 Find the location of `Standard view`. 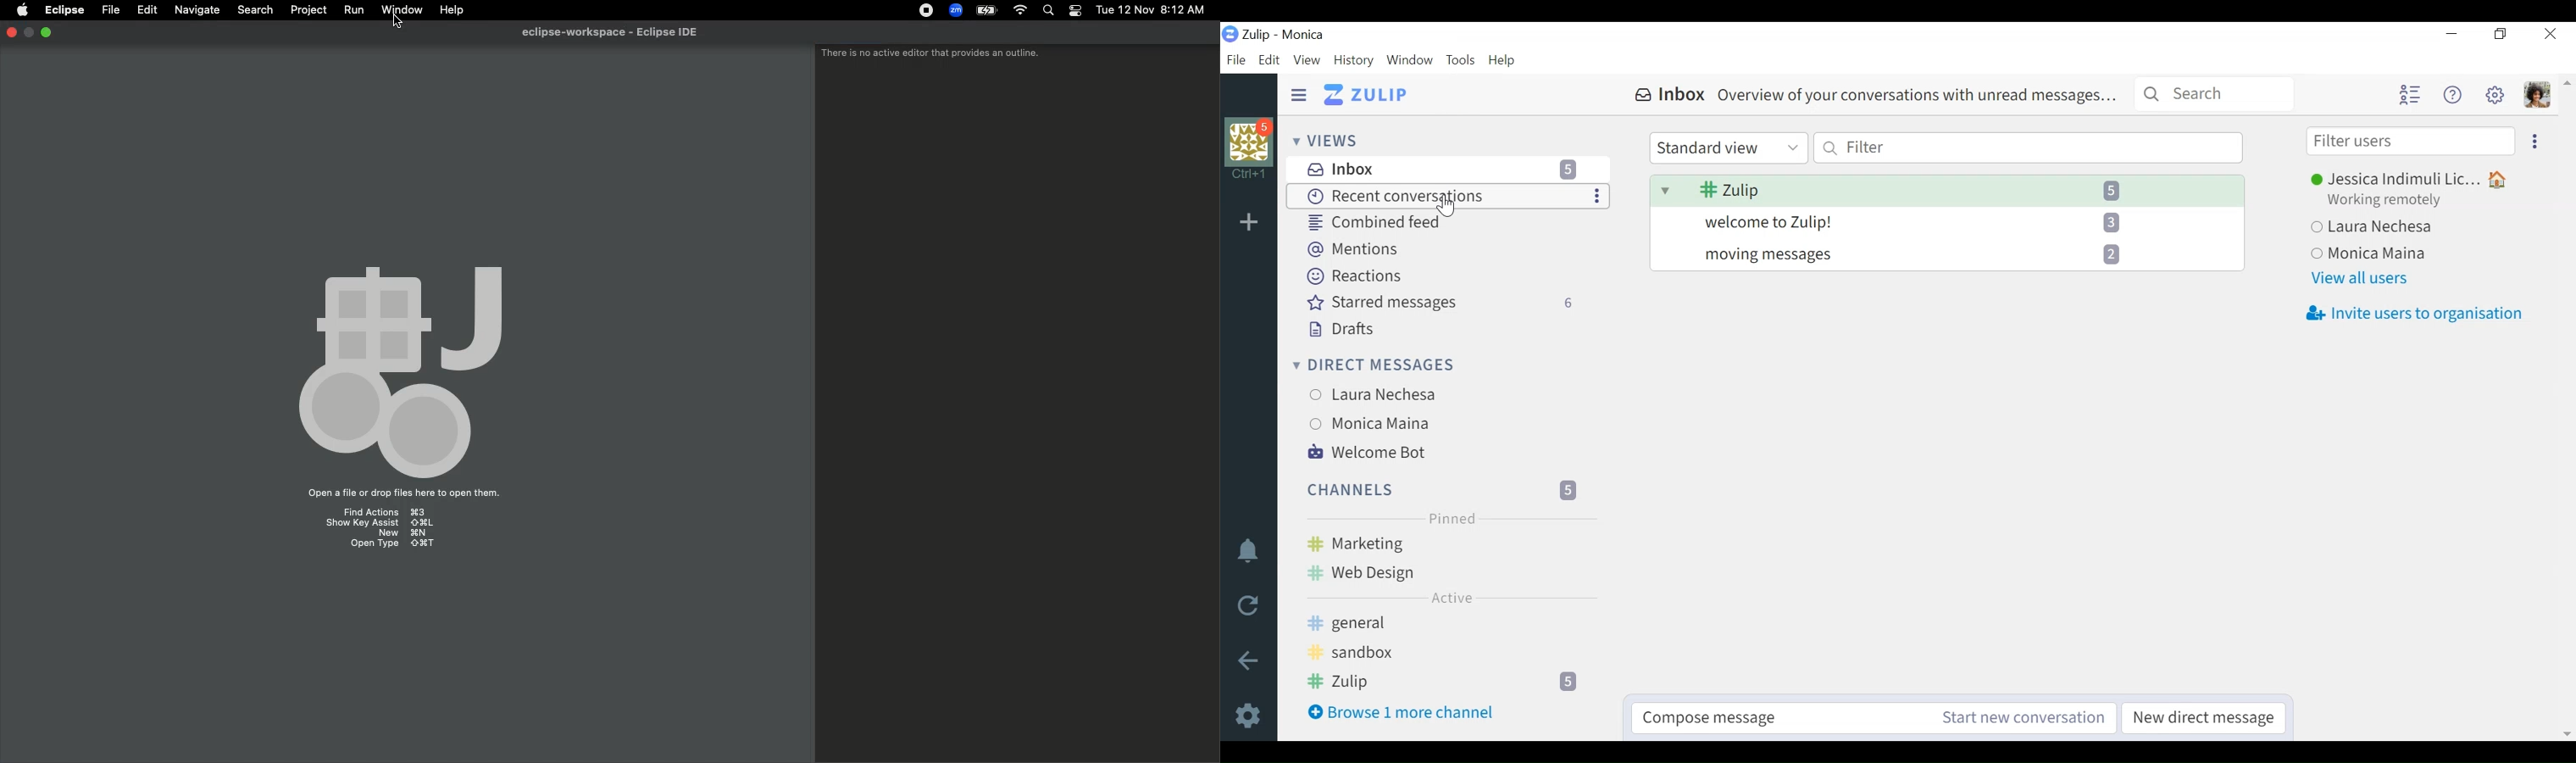

Standard view is located at coordinates (1730, 147).